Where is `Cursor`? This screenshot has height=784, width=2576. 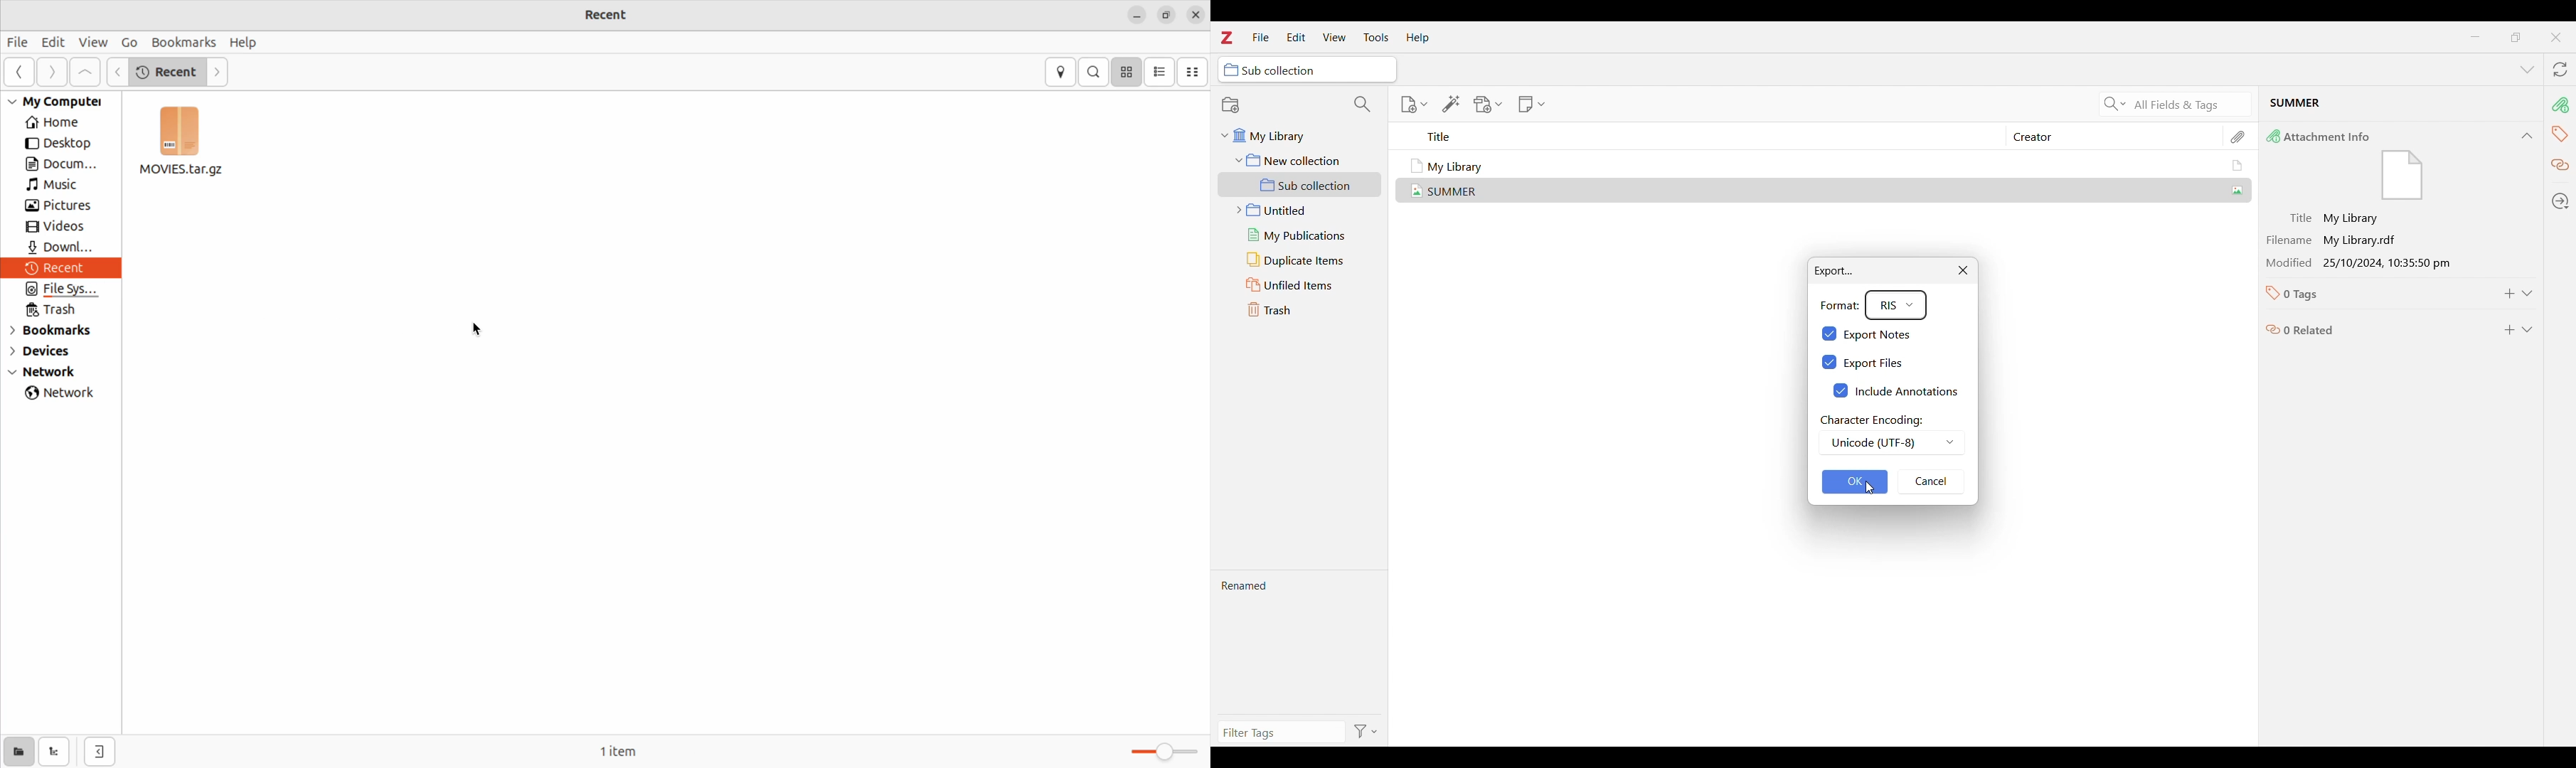 Cursor is located at coordinates (1870, 489).